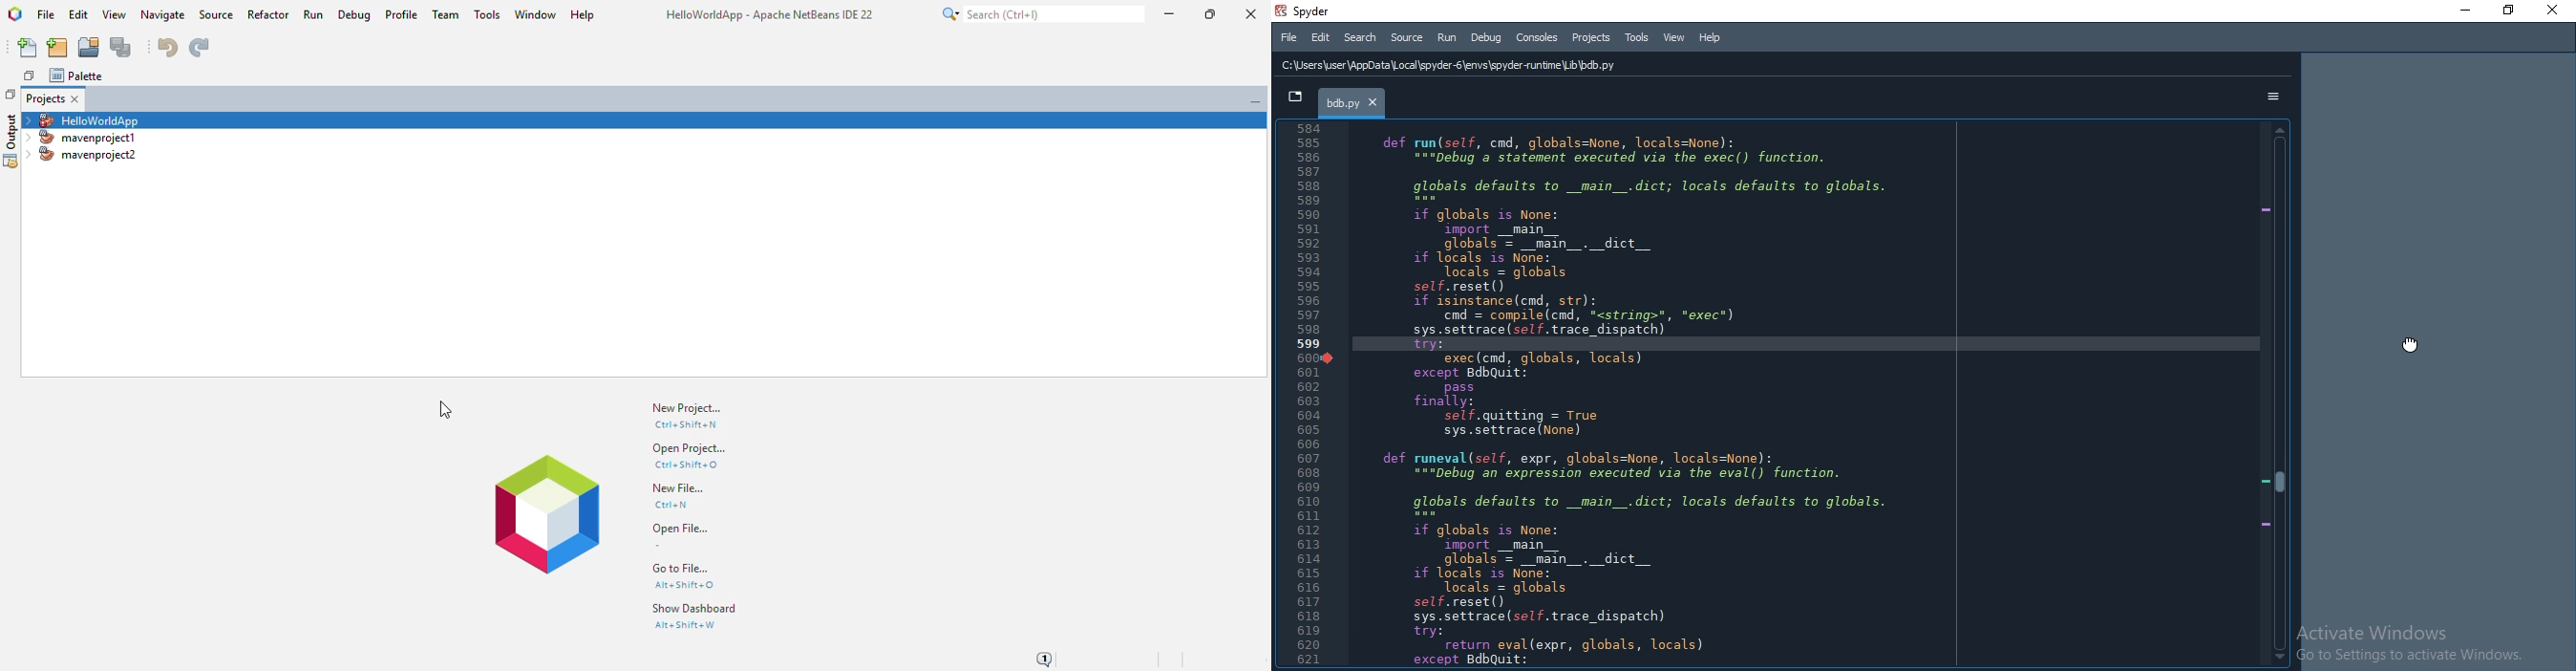 This screenshot has height=672, width=2576. What do you see at coordinates (770, 14) in the screenshot?
I see `title` at bounding box center [770, 14].